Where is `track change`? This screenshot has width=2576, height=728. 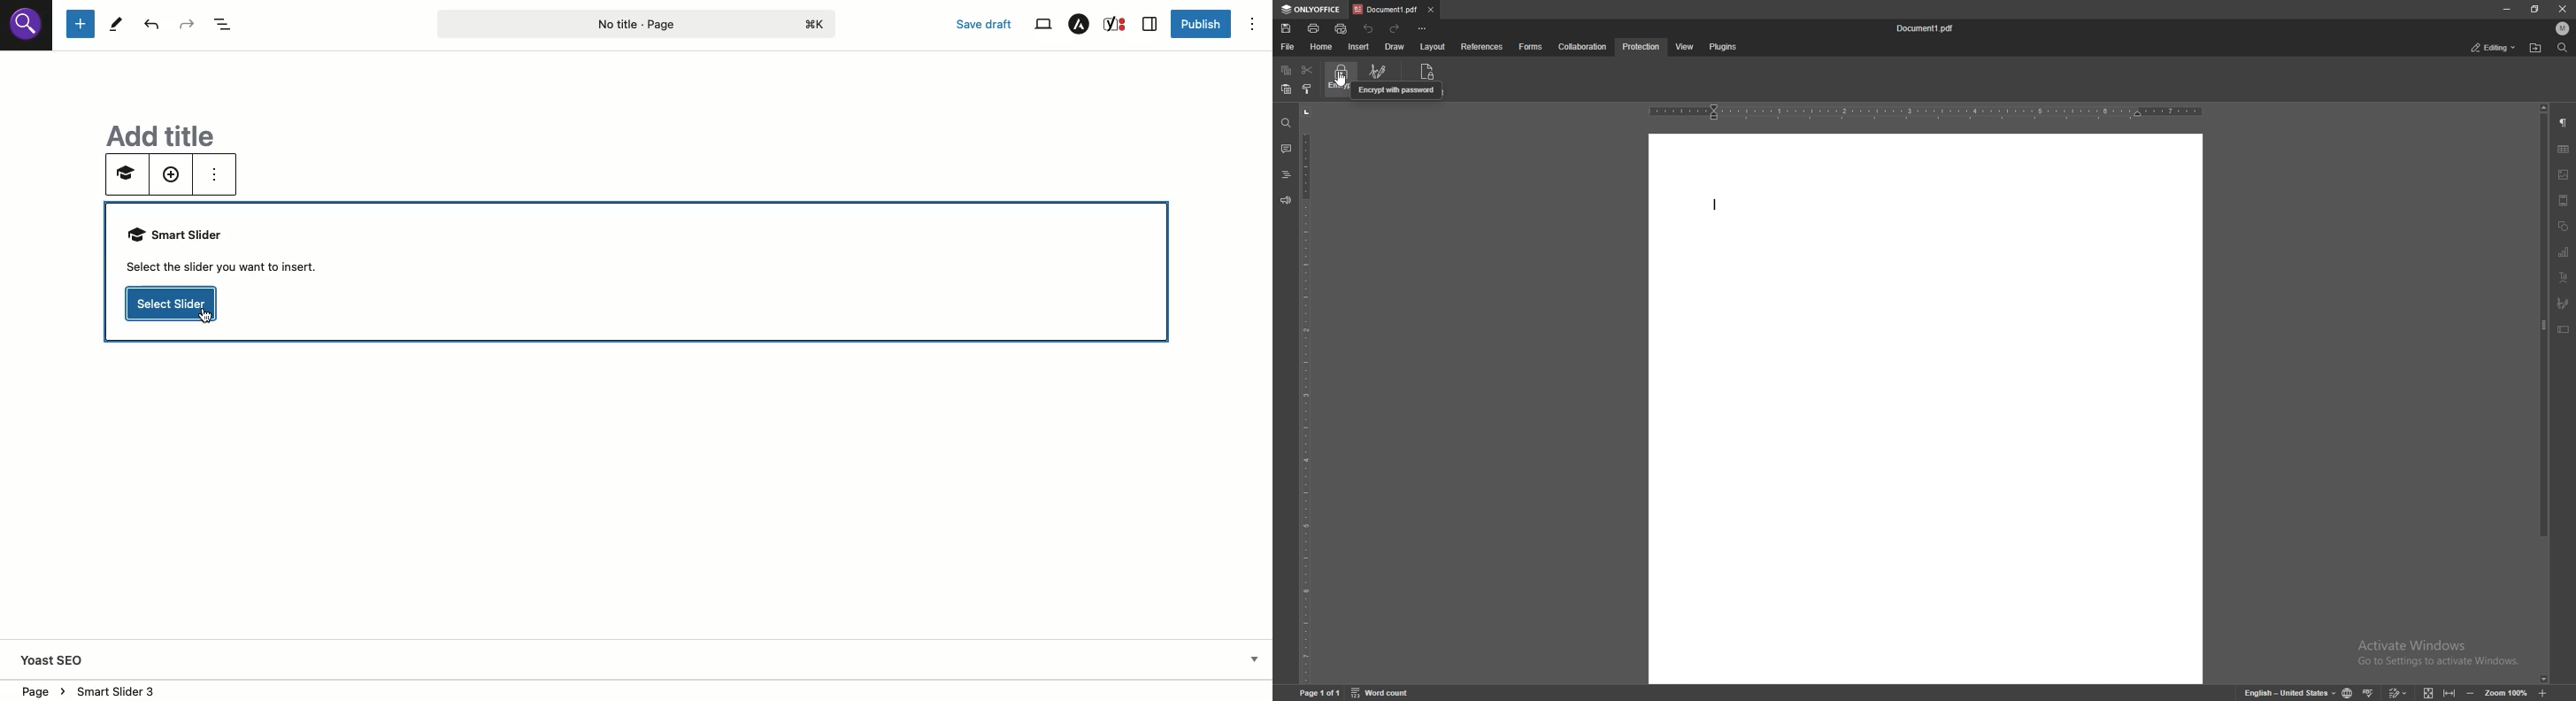 track change is located at coordinates (2399, 692).